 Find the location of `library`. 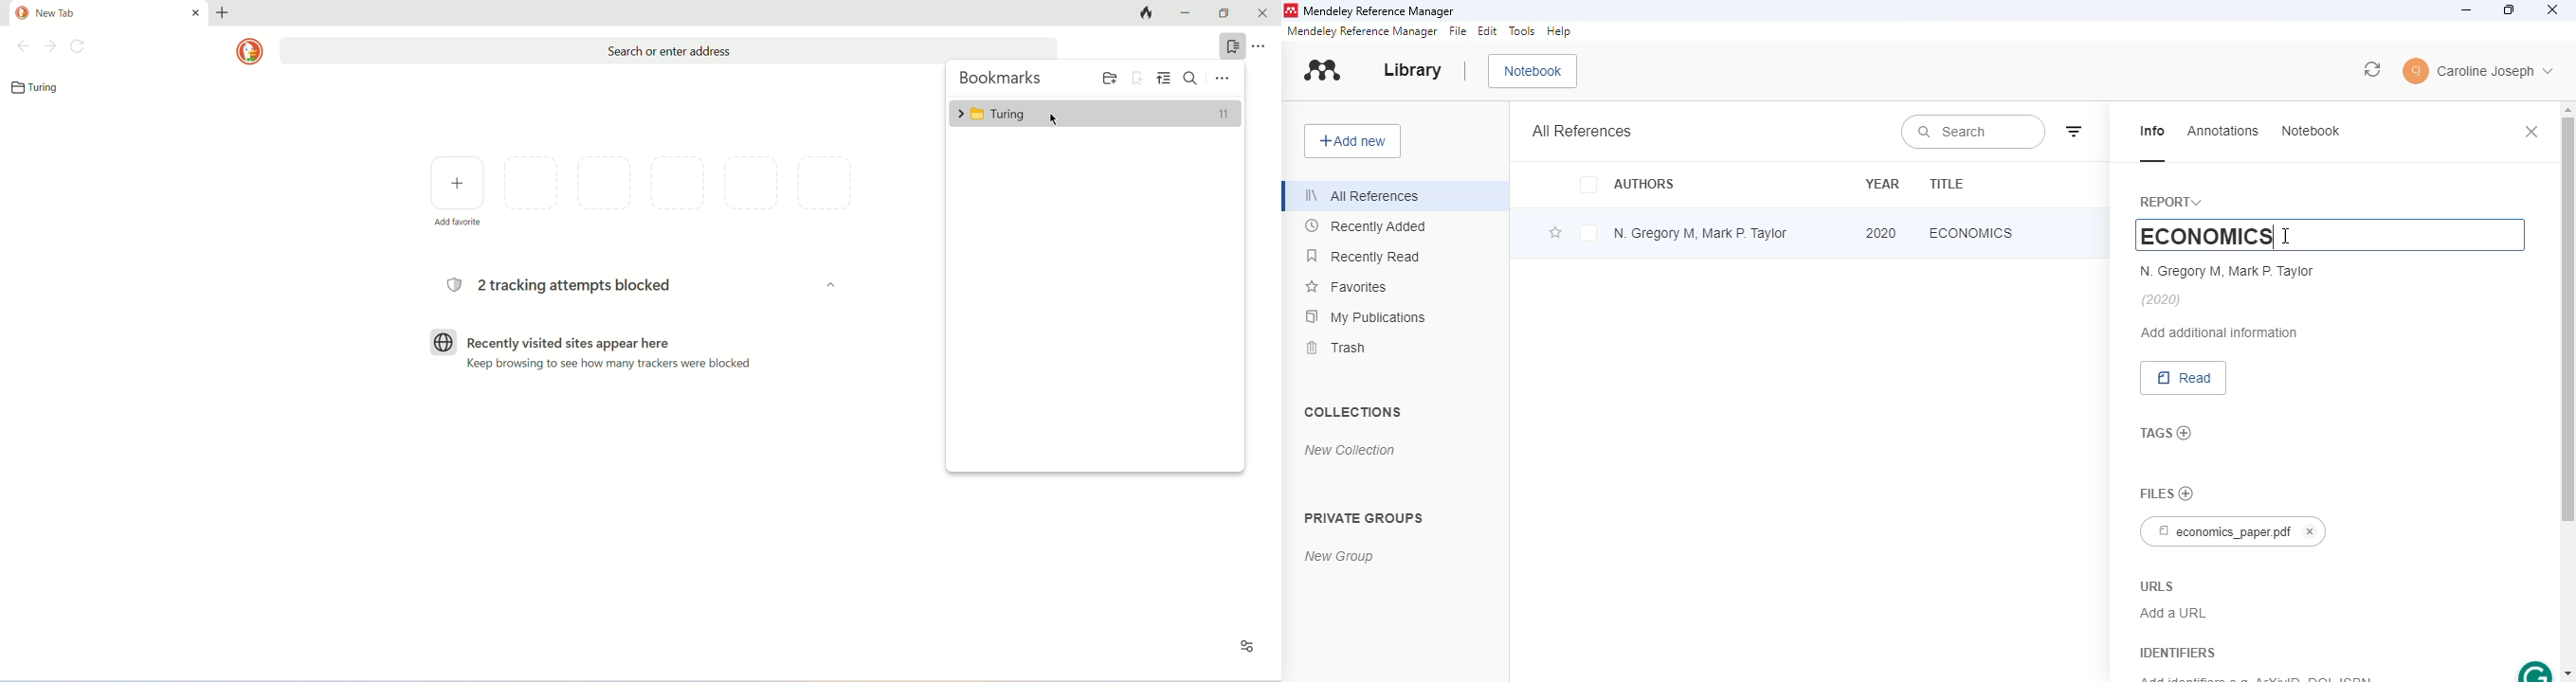

library is located at coordinates (1411, 70).